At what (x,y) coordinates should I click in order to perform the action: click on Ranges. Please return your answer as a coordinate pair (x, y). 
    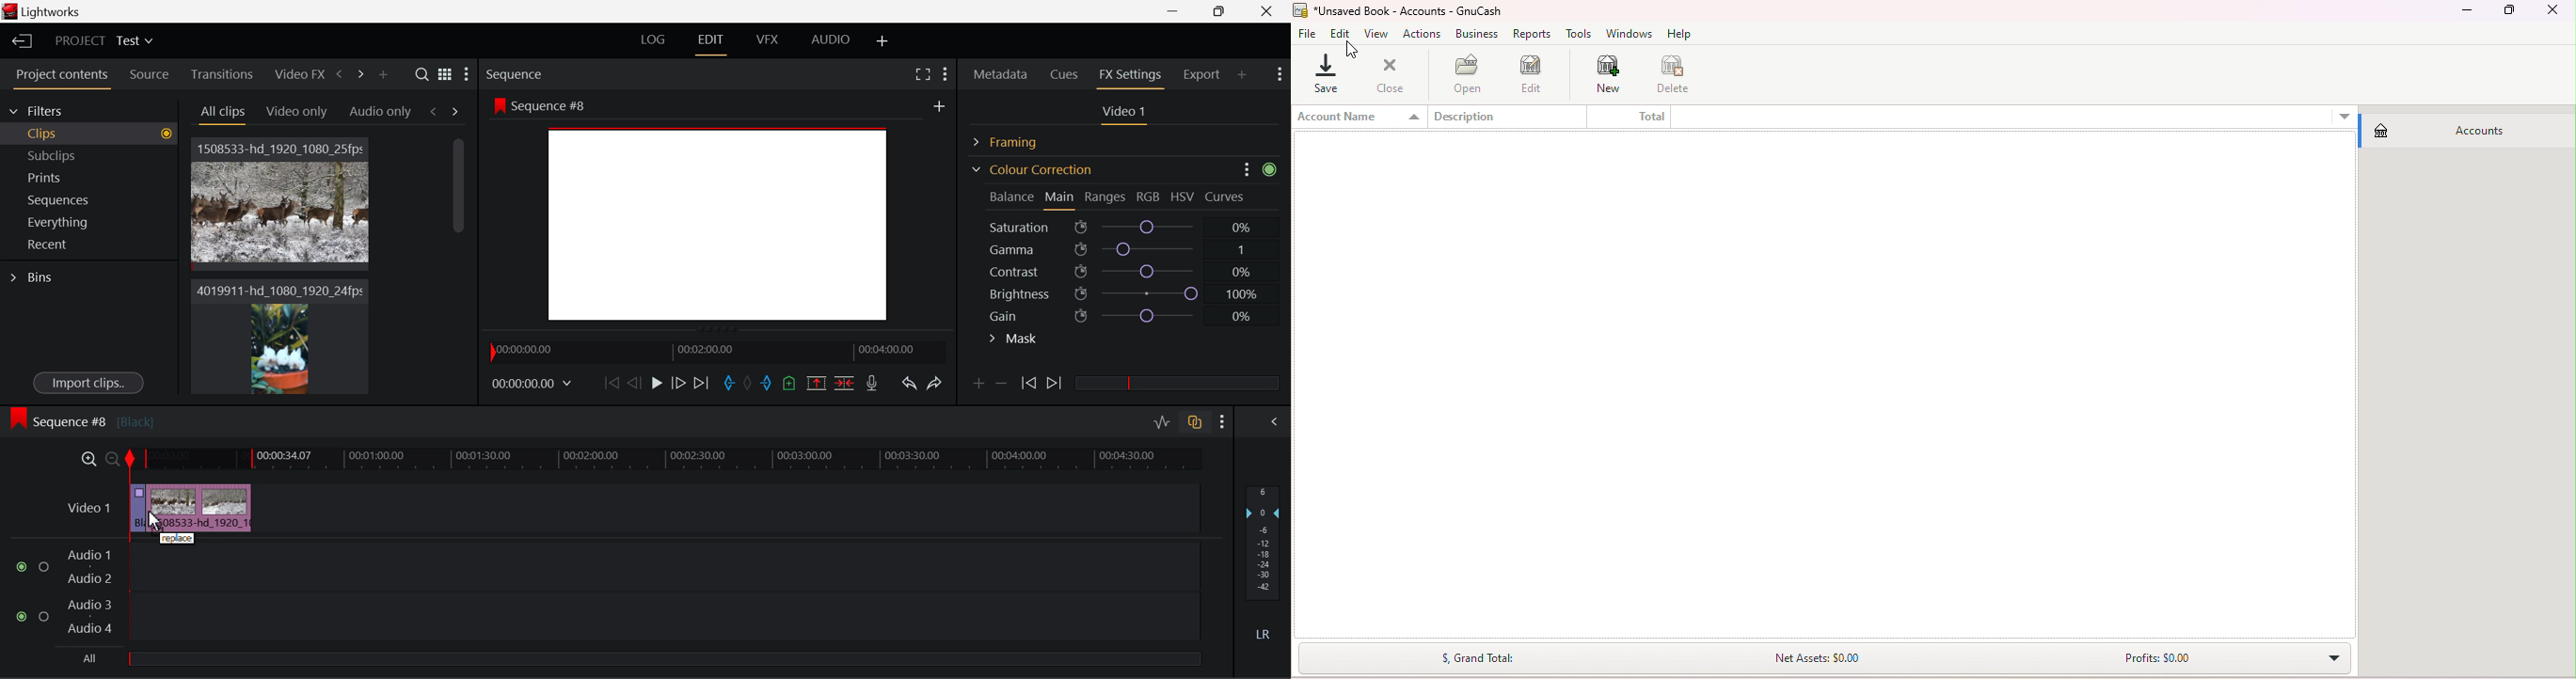
    Looking at the image, I should click on (1106, 198).